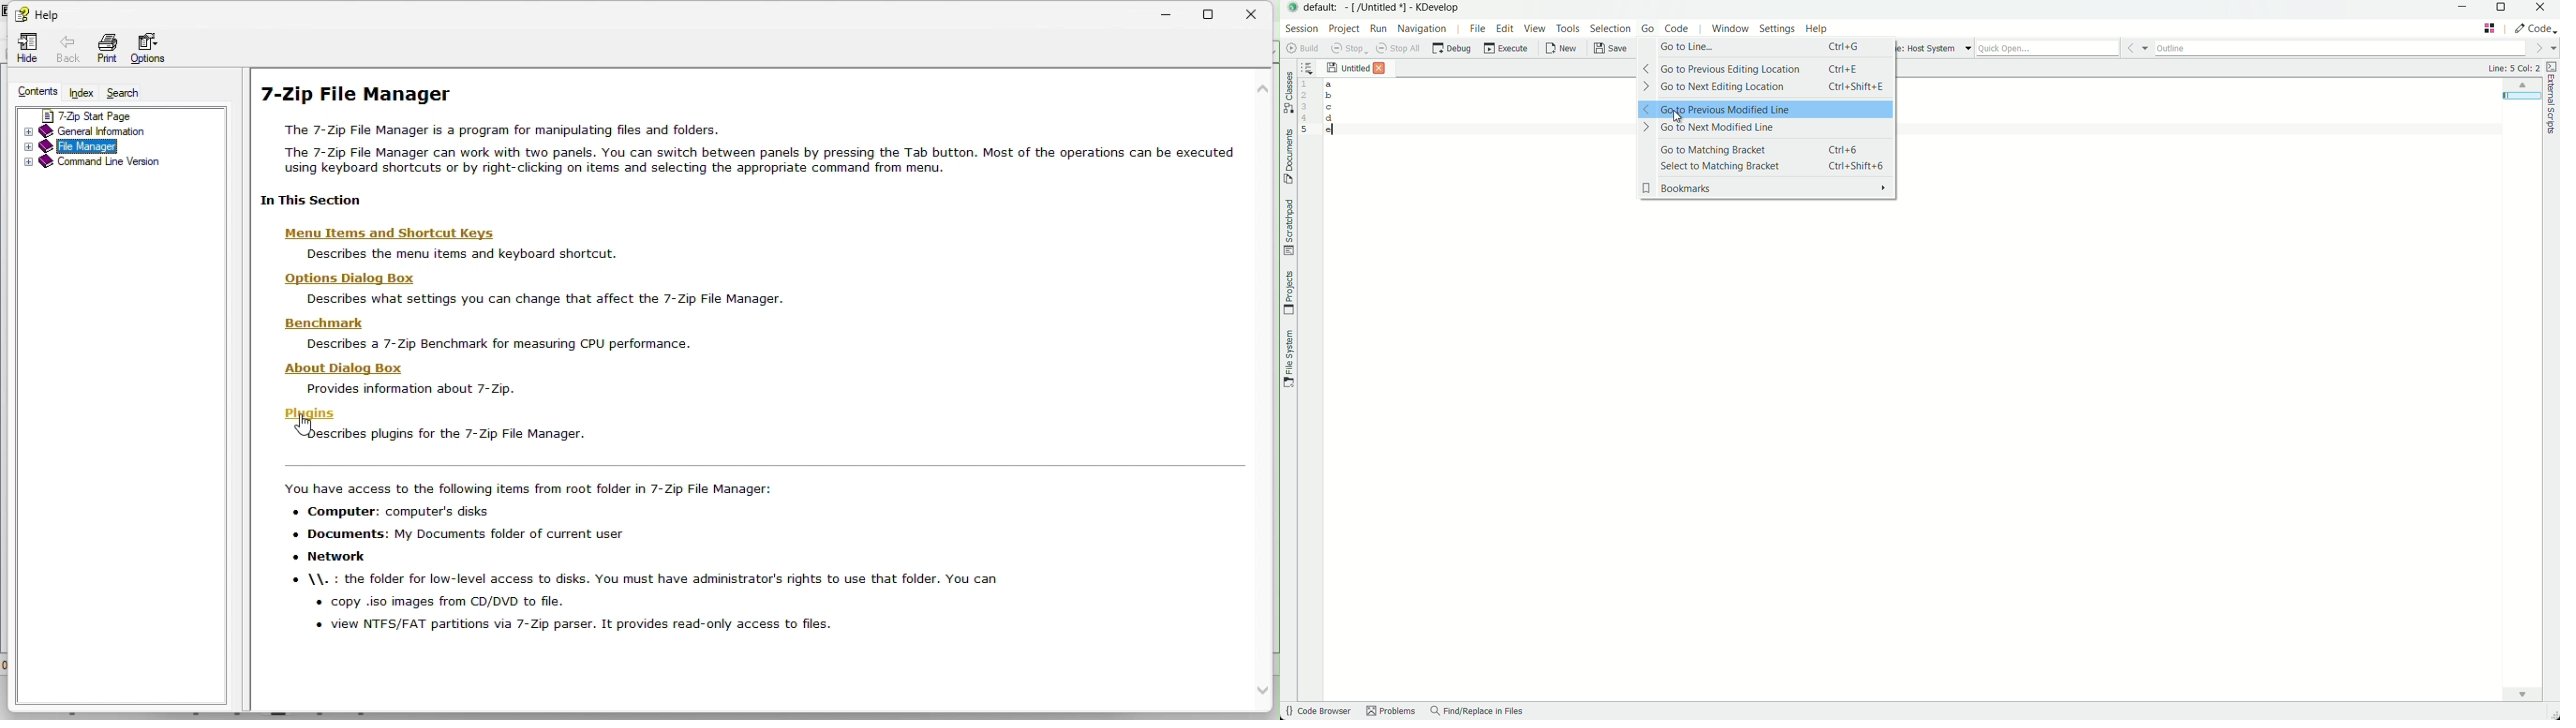 This screenshot has width=2576, height=728. Describe the element at coordinates (745, 138) in the screenshot. I see `7 zip File Manager help page` at that location.